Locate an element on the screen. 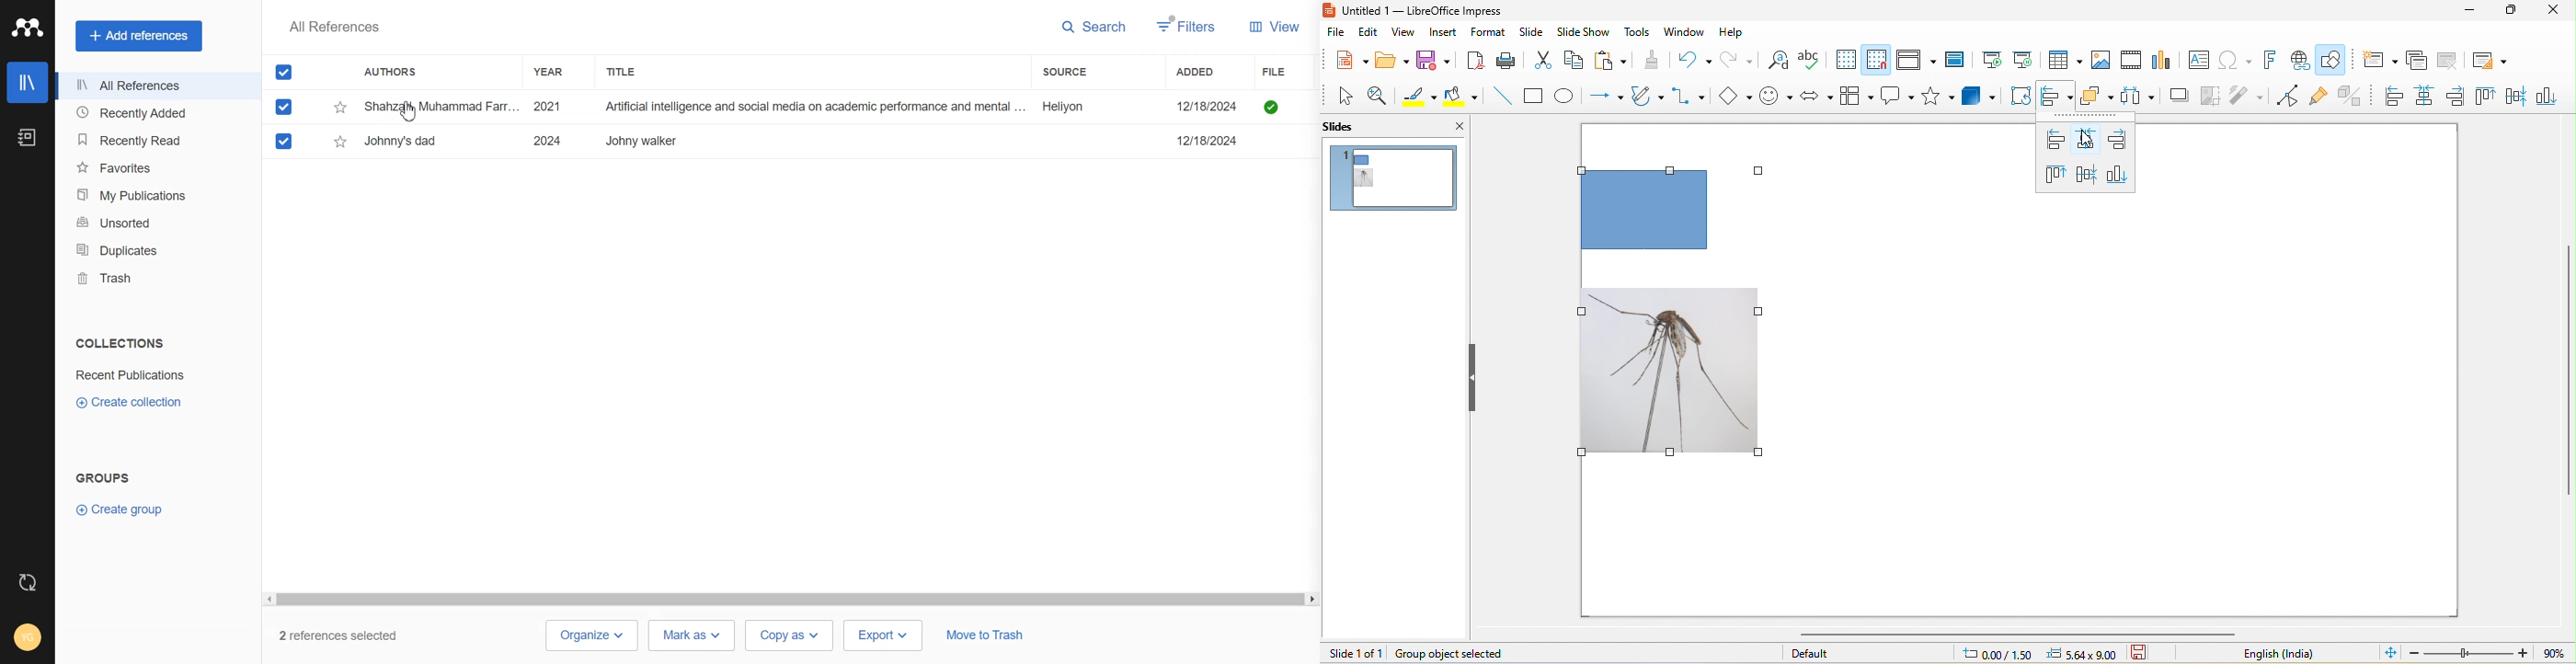  Added is located at coordinates (1209, 71).